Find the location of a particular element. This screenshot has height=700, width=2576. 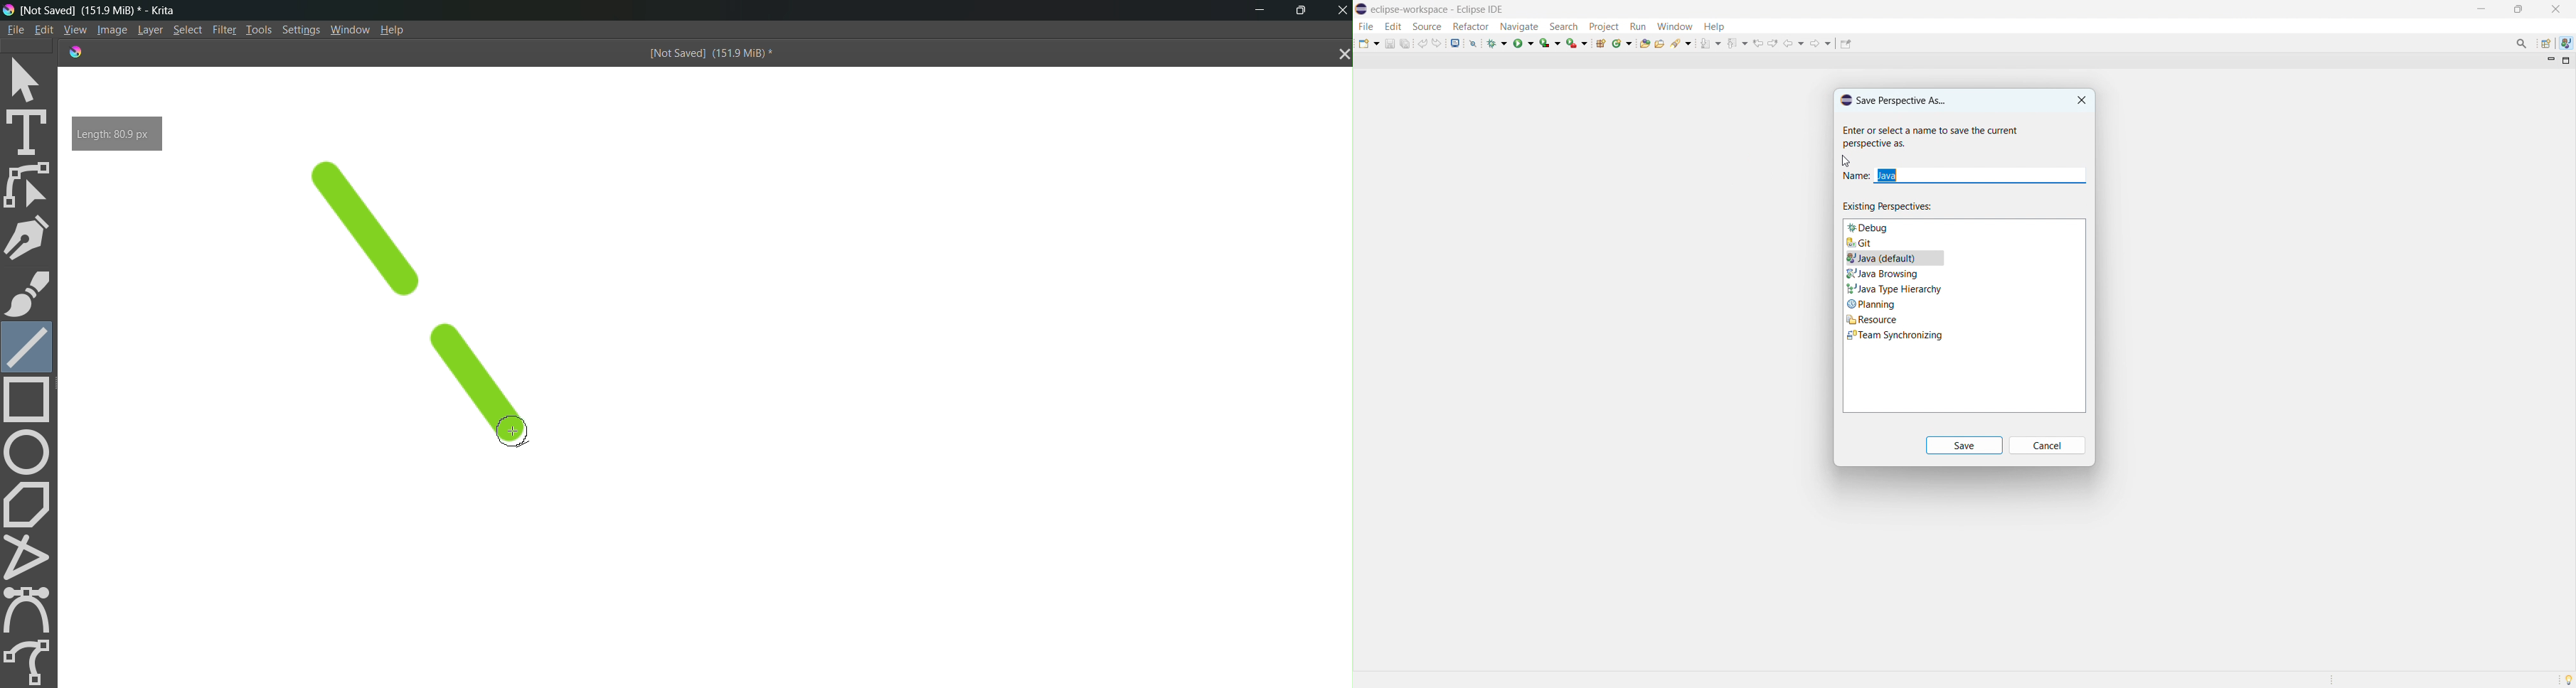

select is located at coordinates (31, 78).